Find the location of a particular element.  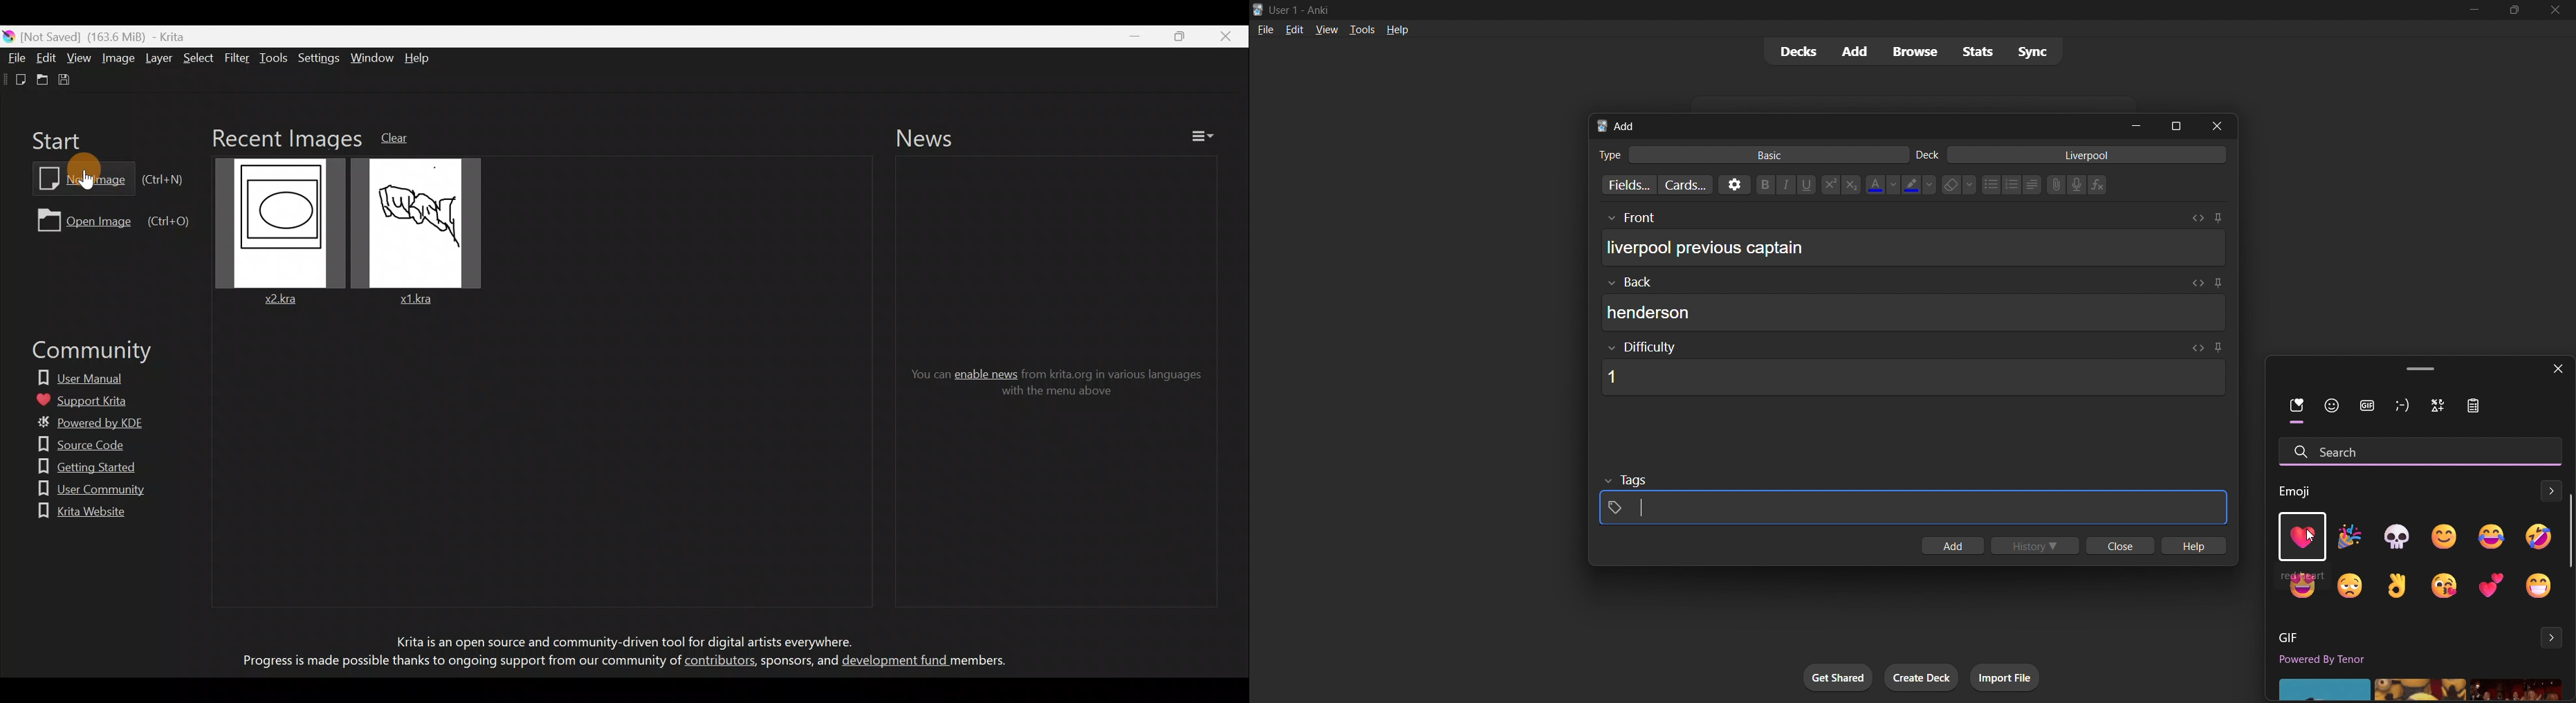

create deck is located at coordinates (1922, 678).